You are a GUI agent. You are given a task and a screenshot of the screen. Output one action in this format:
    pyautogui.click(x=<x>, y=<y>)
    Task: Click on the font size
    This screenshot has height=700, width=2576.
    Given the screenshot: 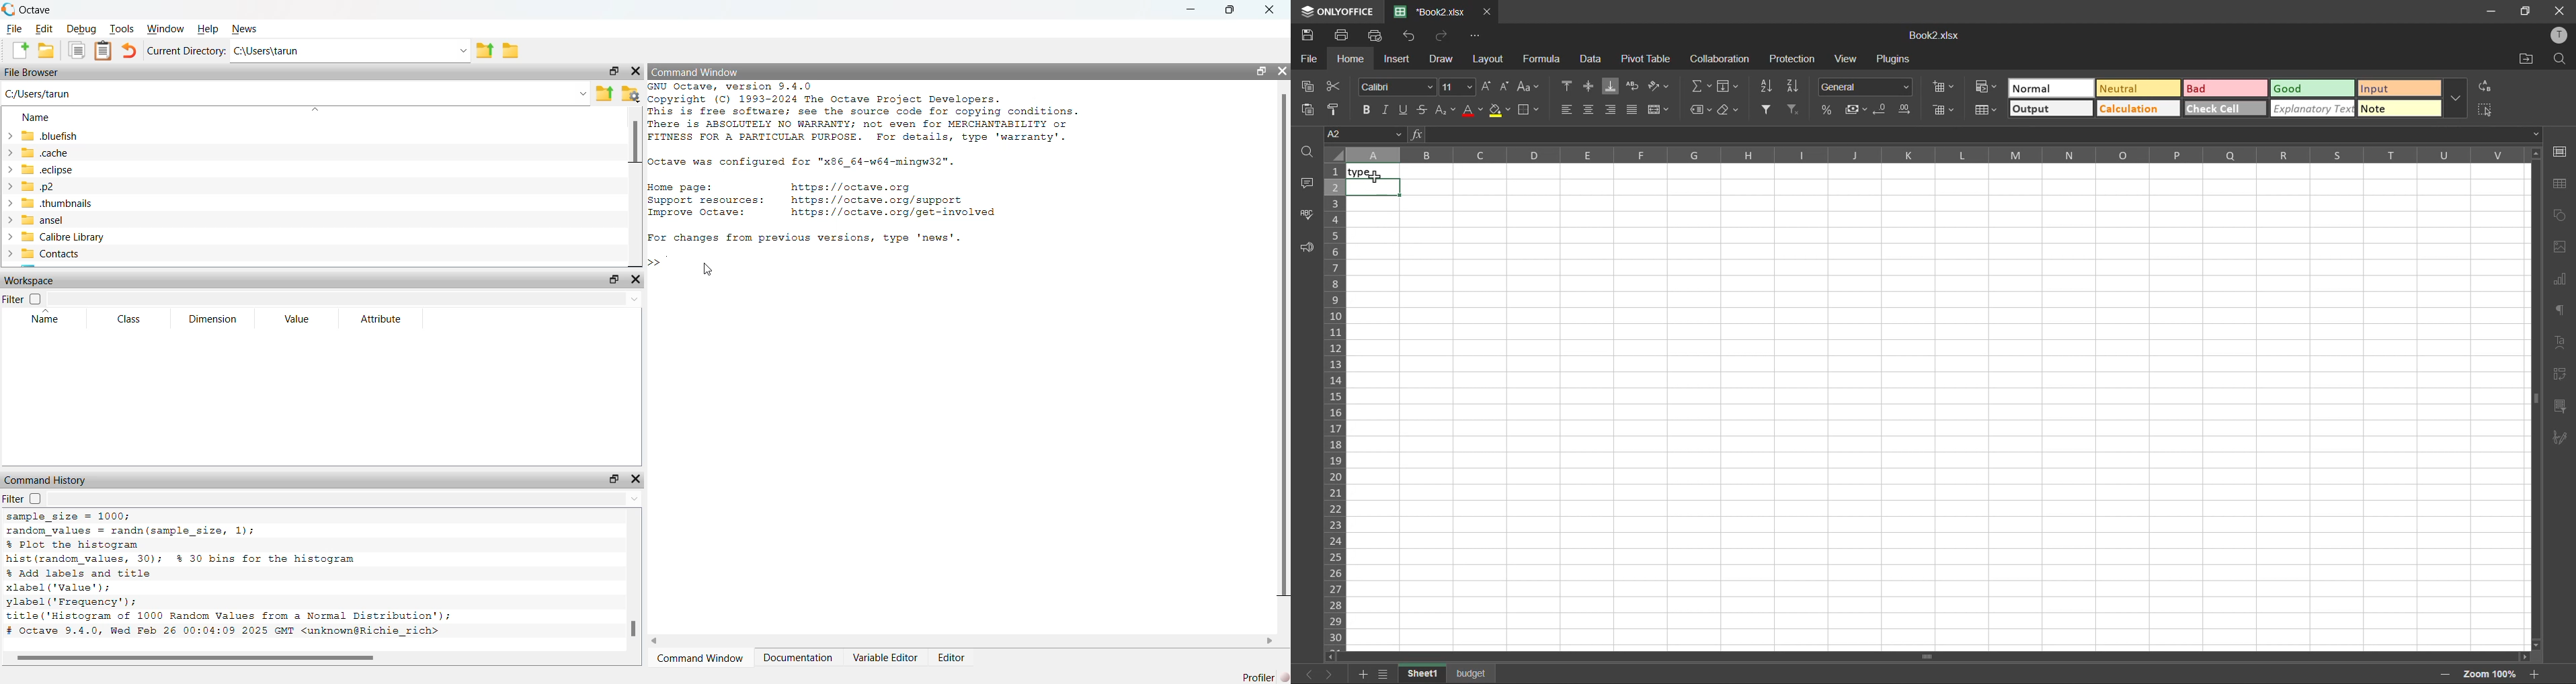 What is the action you would take?
    pyautogui.click(x=1459, y=86)
    